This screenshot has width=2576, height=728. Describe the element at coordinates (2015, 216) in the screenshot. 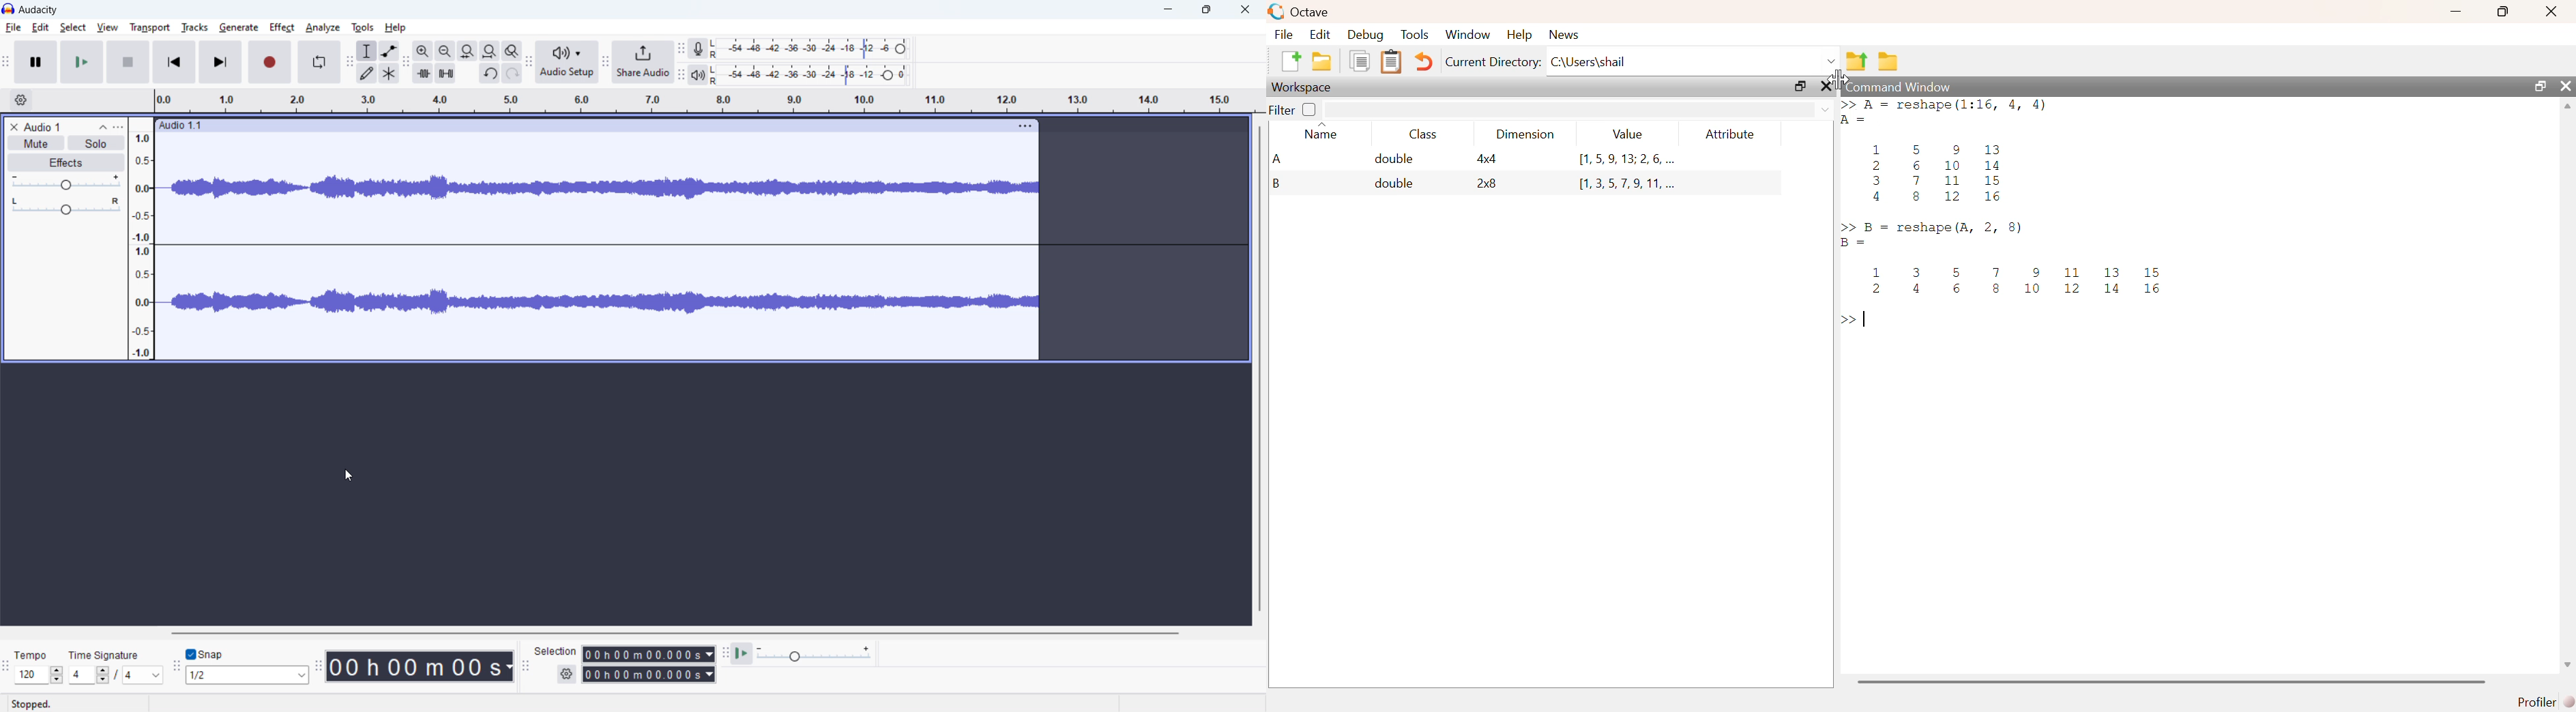

I see `commands` at that location.